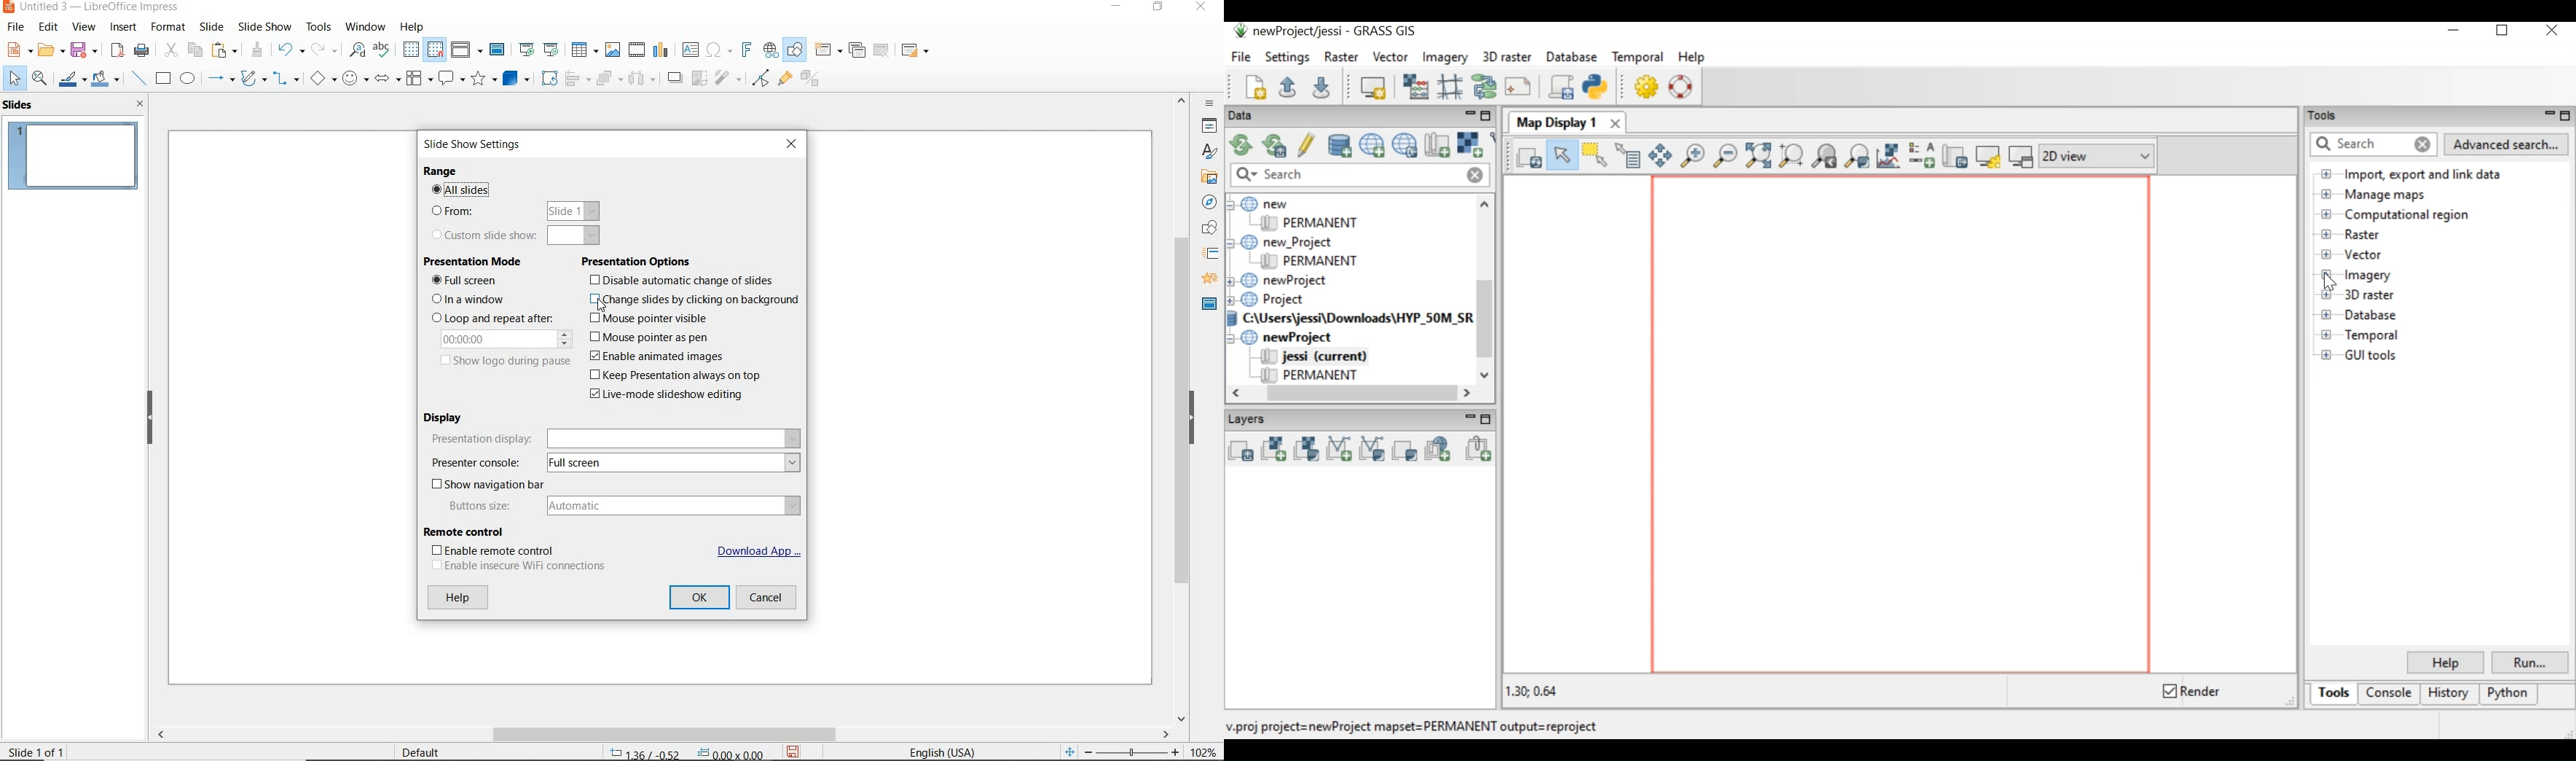  Describe the element at coordinates (188, 78) in the screenshot. I see `ELLIPSE` at that location.